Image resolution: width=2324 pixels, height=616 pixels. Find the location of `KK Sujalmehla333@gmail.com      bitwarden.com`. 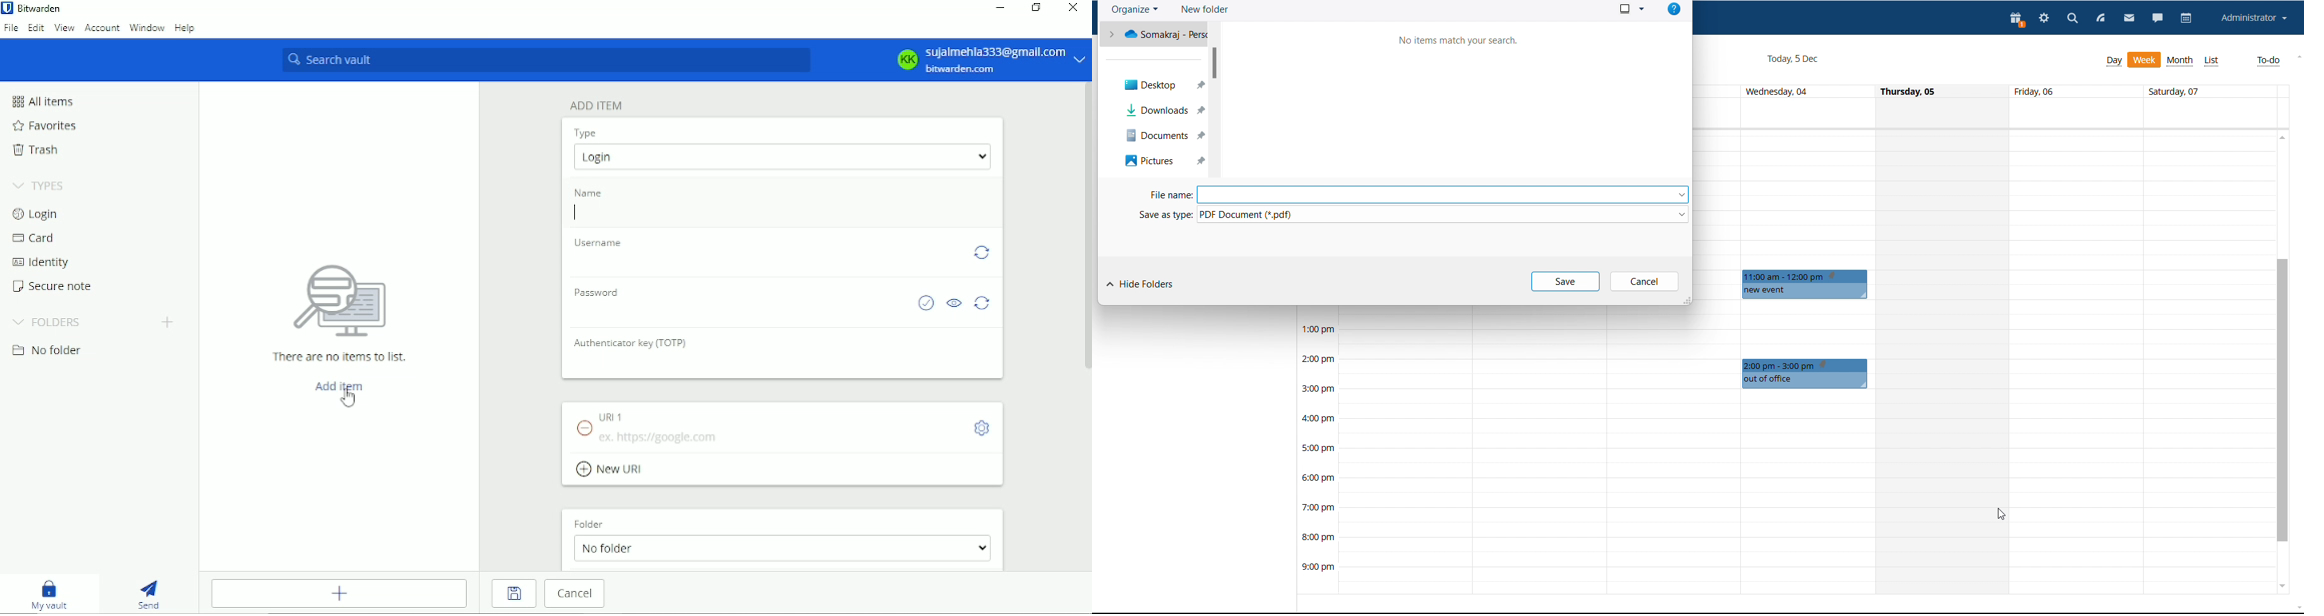

KK Sujalmehla333@gmail.com      bitwarden.com is located at coordinates (985, 59).